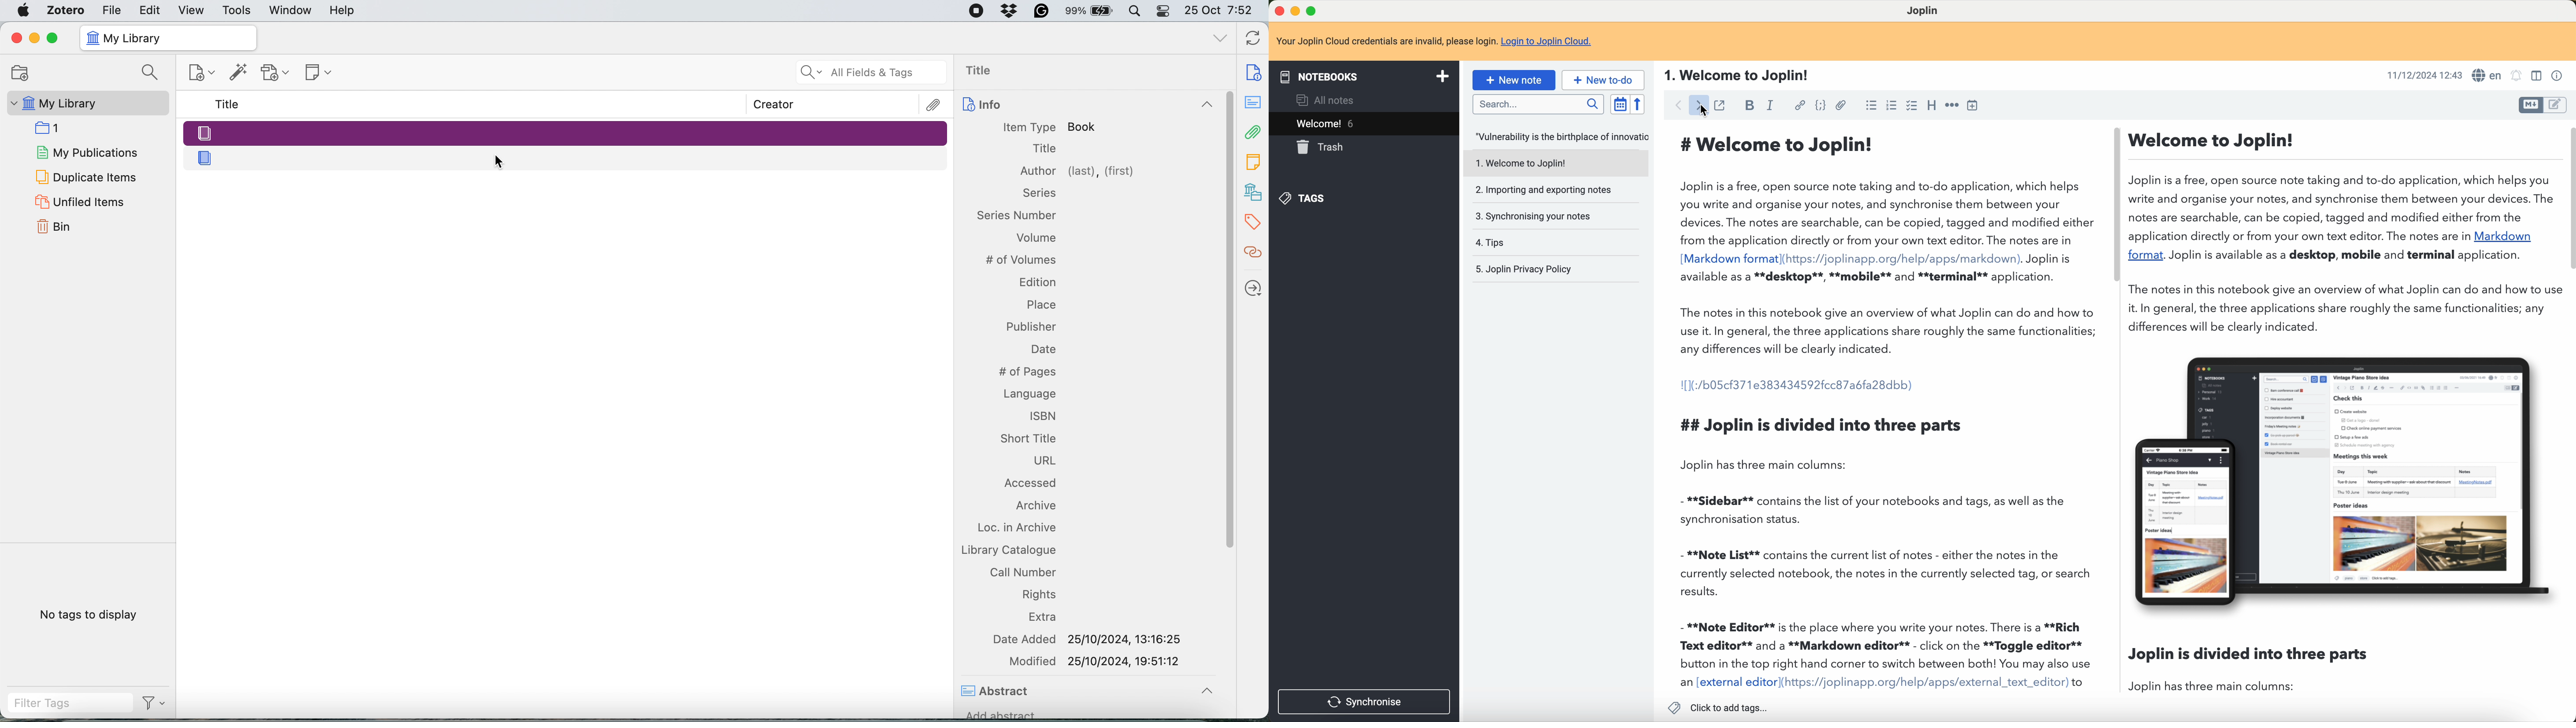 Image resolution: width=2576 pixels, height=728 pixels. Describe the element at coordinates (1514, 81) in the screenshot. I see `new note` at that location.